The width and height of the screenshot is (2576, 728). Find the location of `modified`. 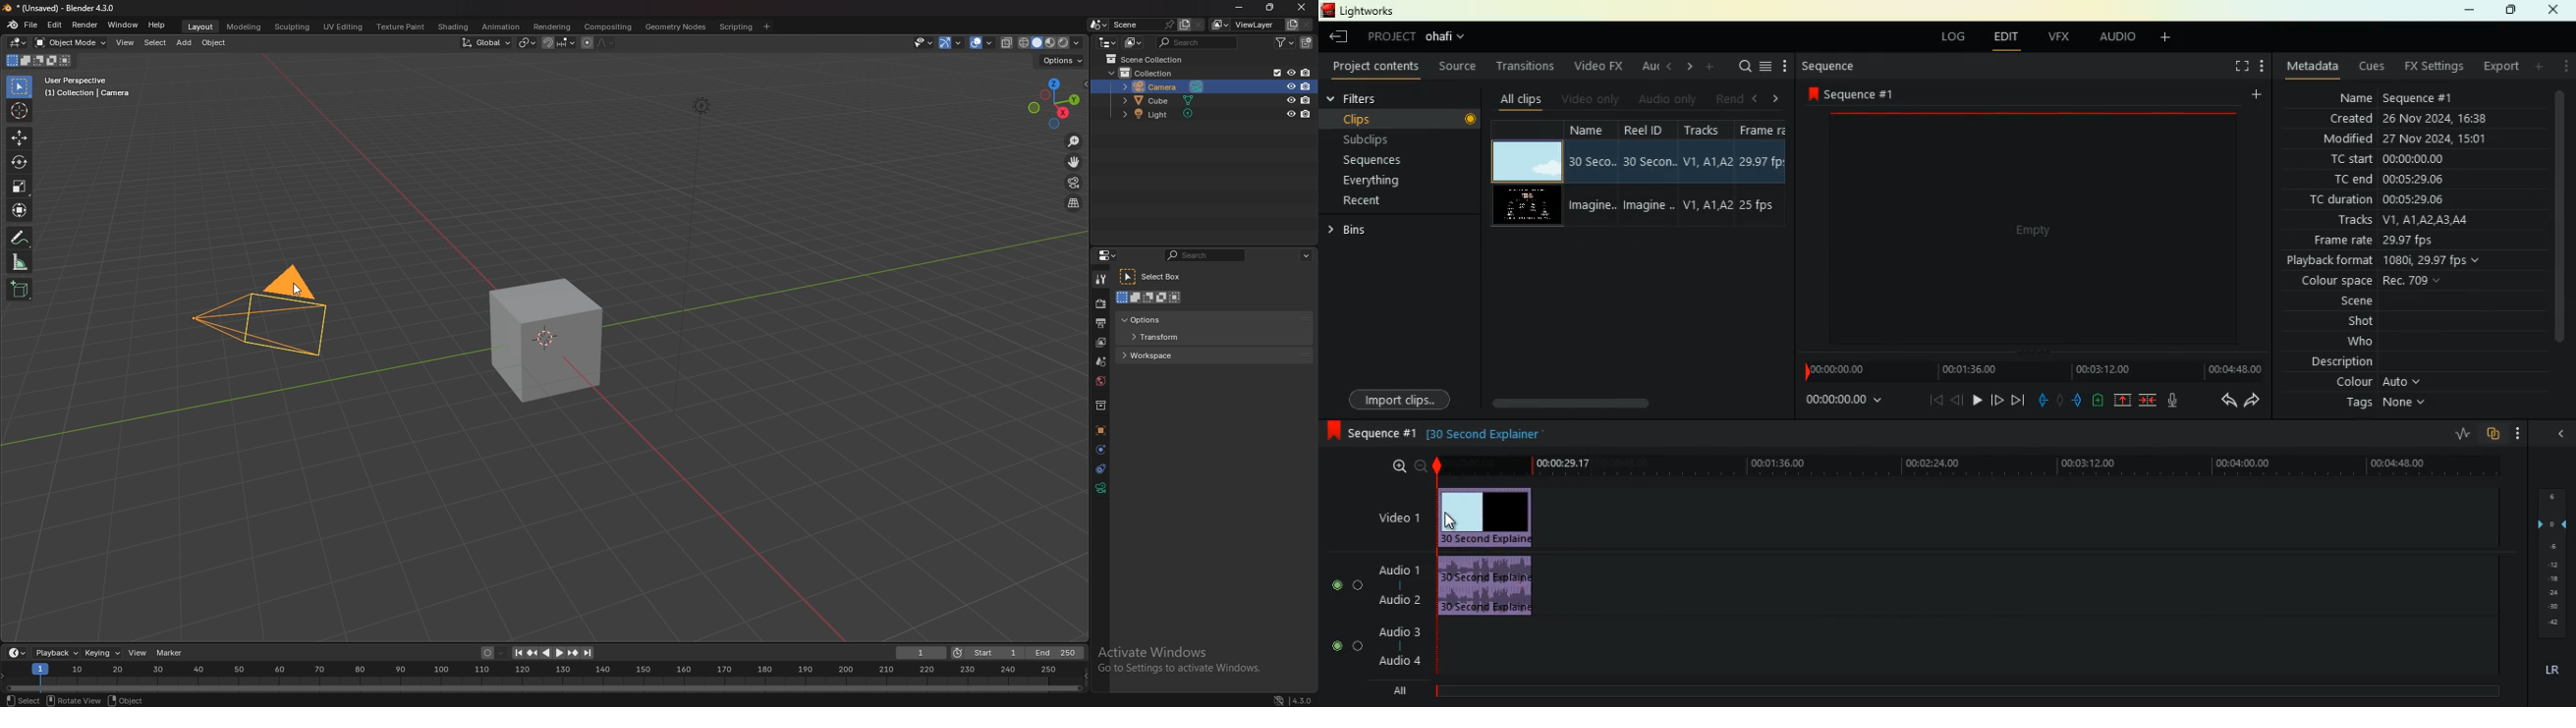

modified is located at coordinates (2411, 138).